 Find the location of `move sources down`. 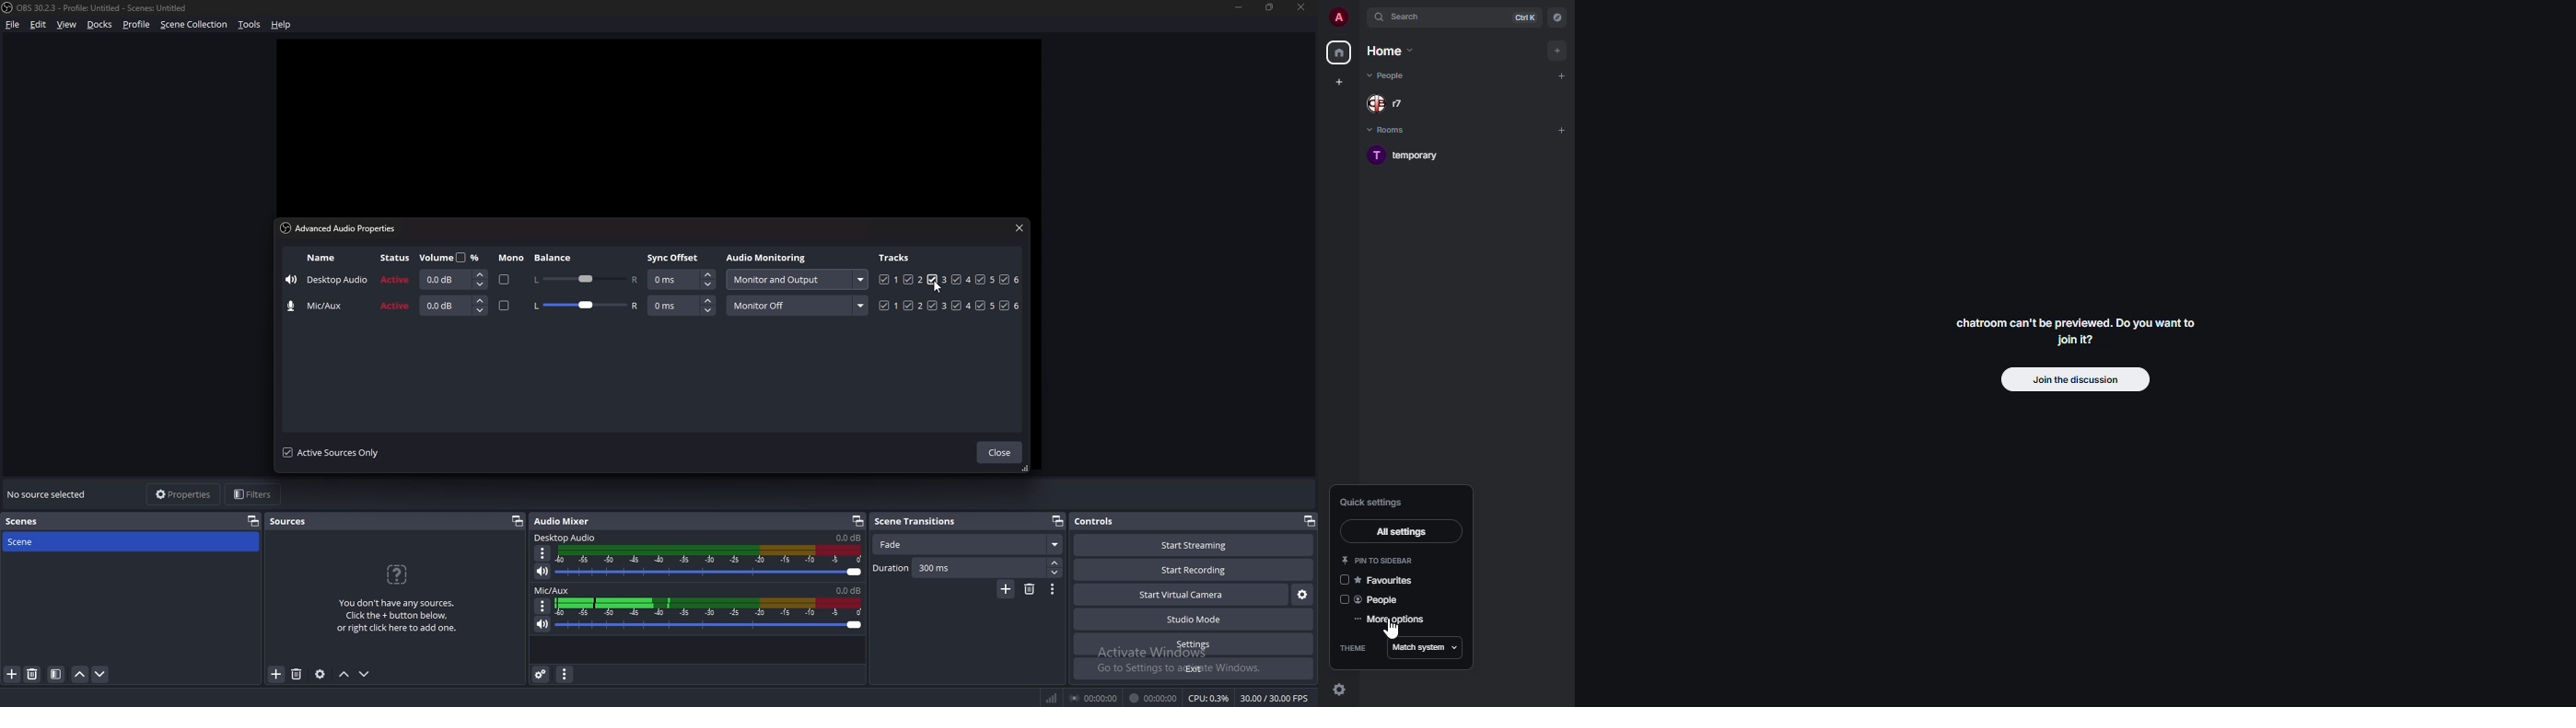

move sources down is located at coordinates (365, 674).